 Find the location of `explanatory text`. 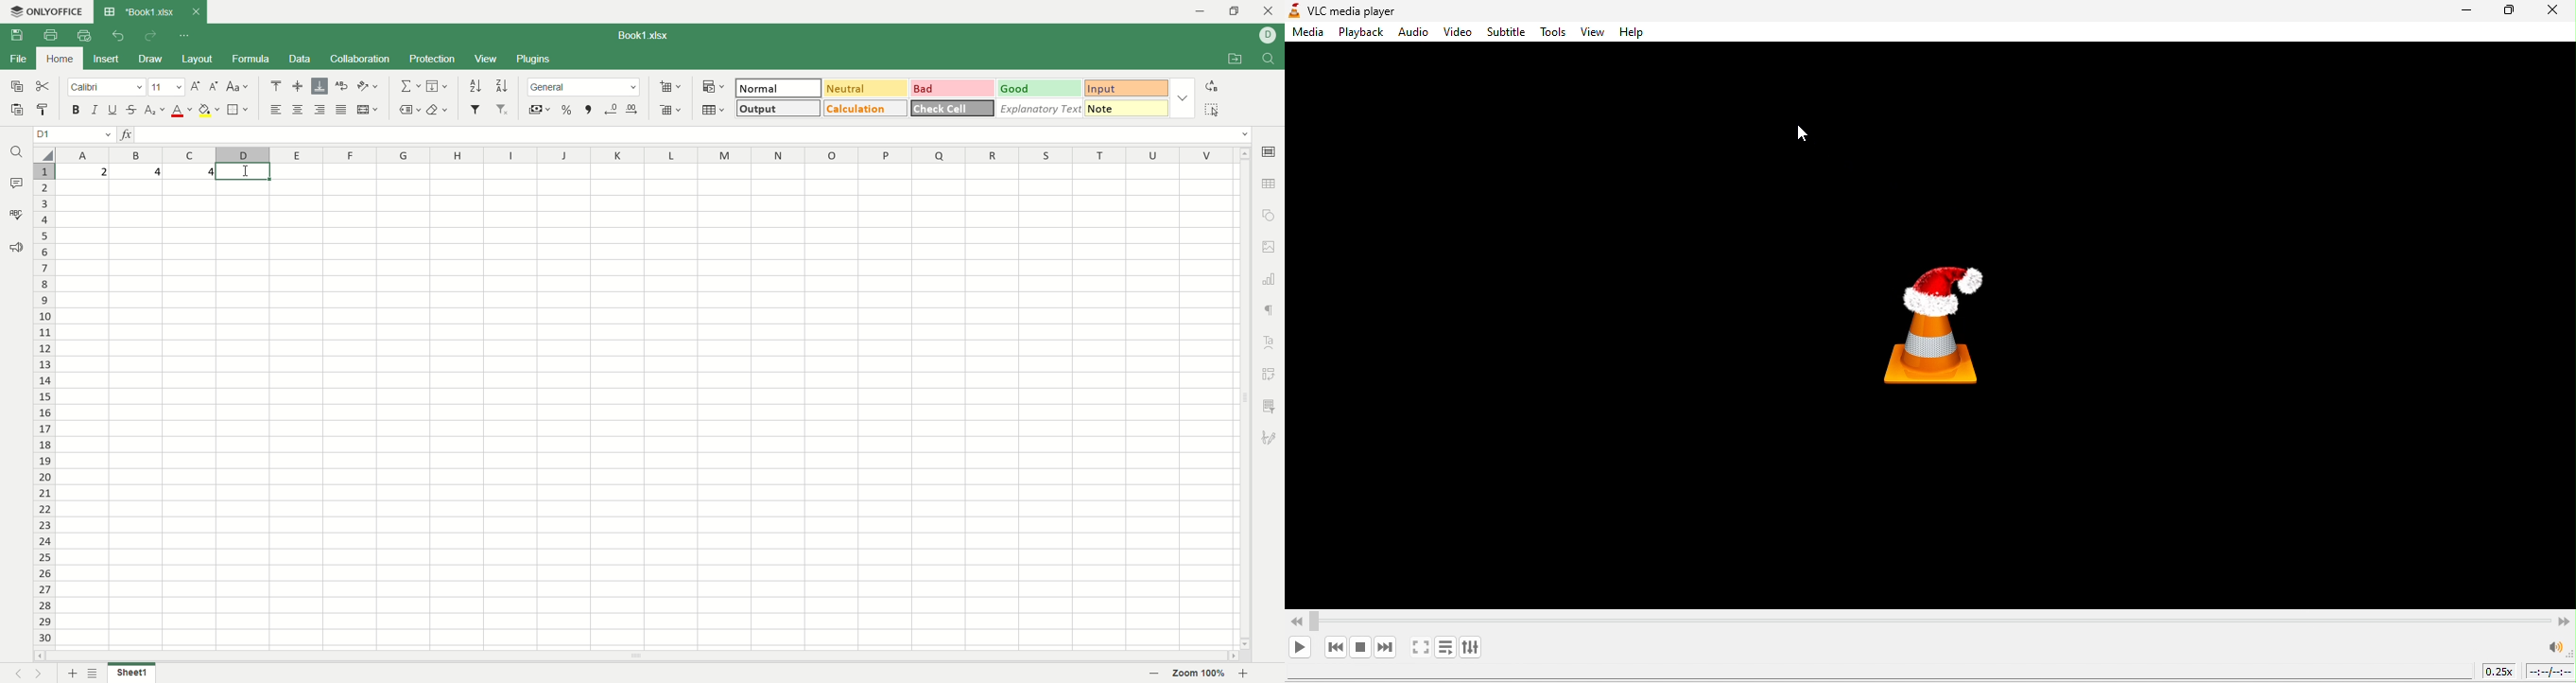

explanatory text is located at coordinates (1041, 108).